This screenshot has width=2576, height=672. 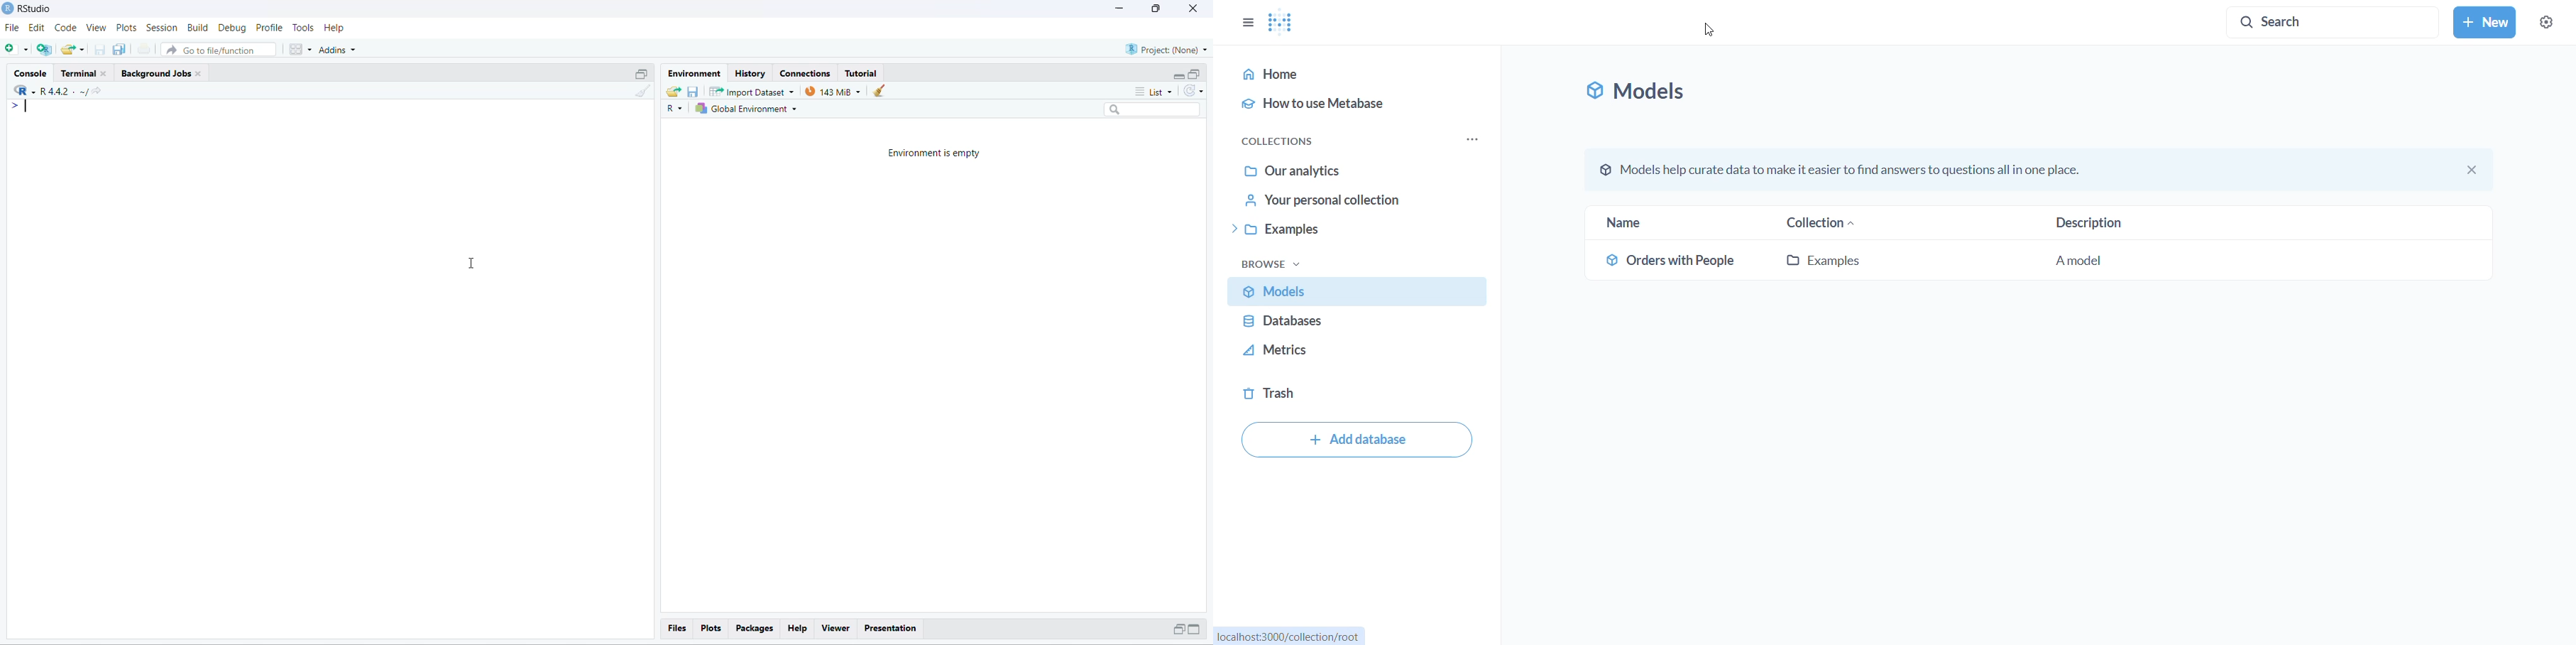 I want to click on session, so click(x=162, y=28).